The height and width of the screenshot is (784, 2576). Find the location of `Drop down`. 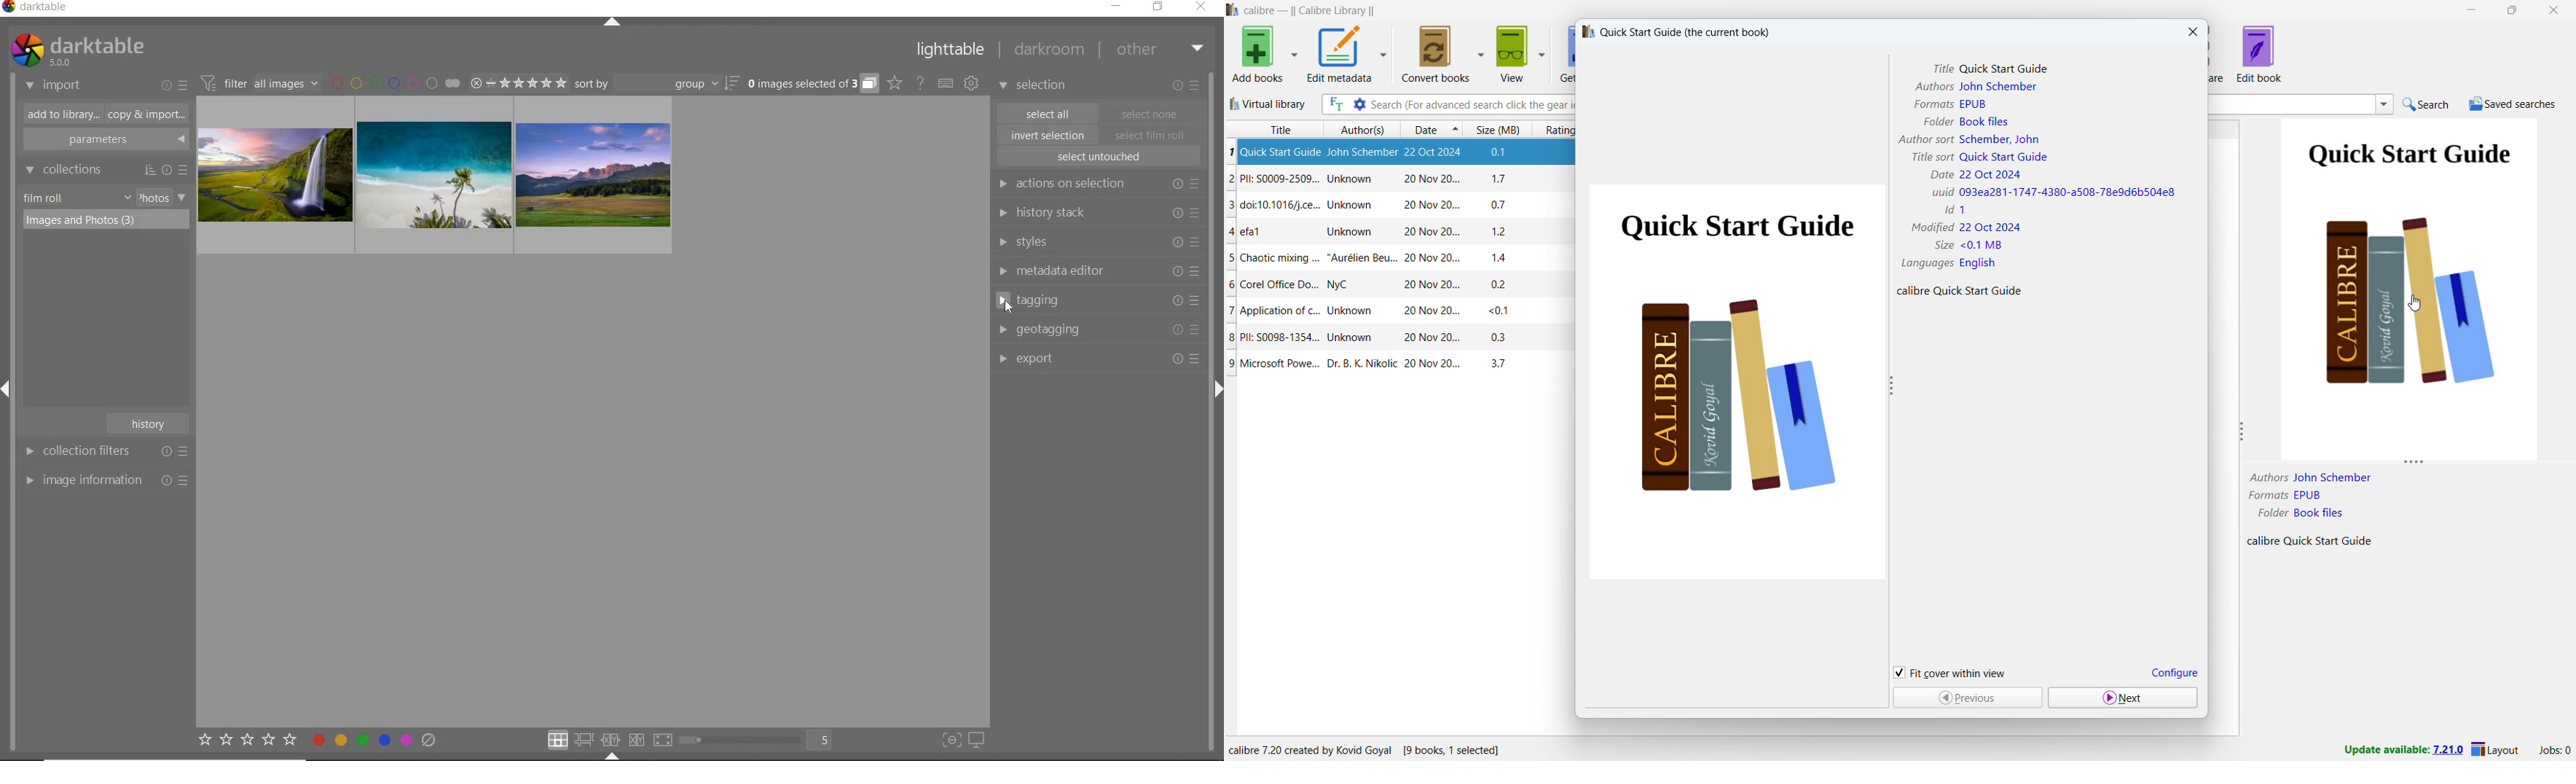

Drop down is located at coordinates (2384, 104).